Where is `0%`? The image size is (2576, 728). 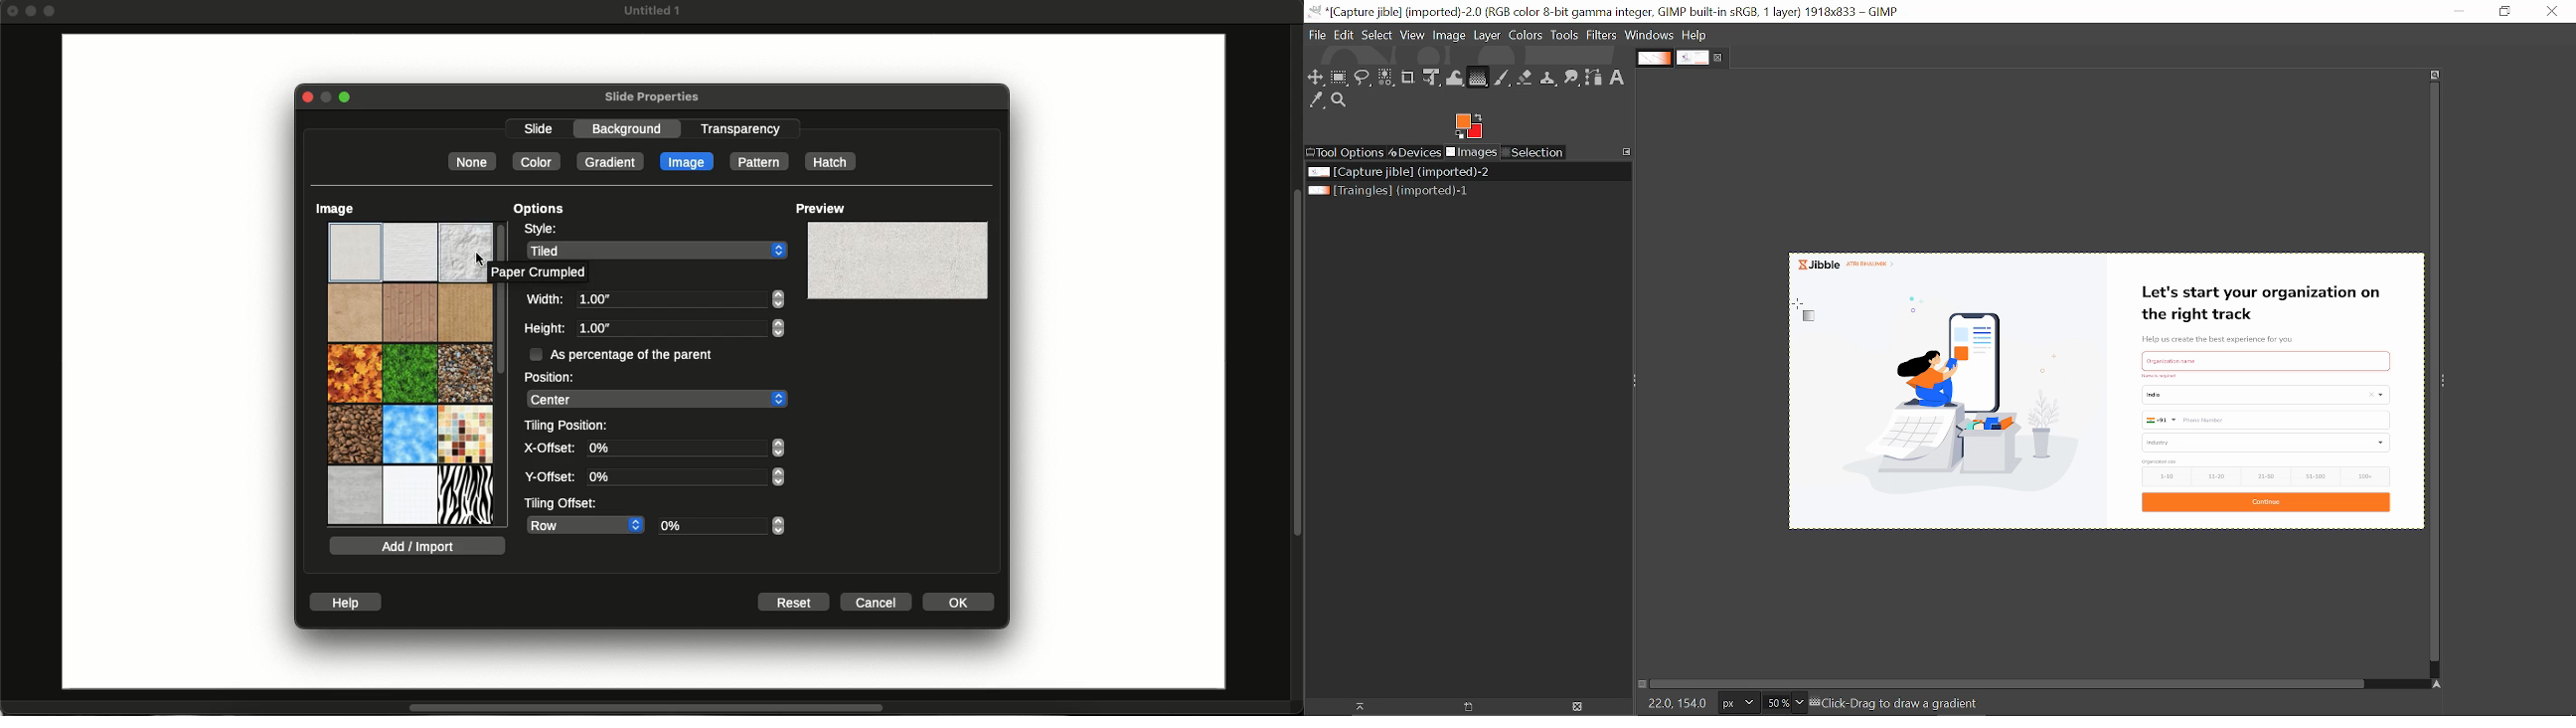
0% is located at coordinates (725, 526).